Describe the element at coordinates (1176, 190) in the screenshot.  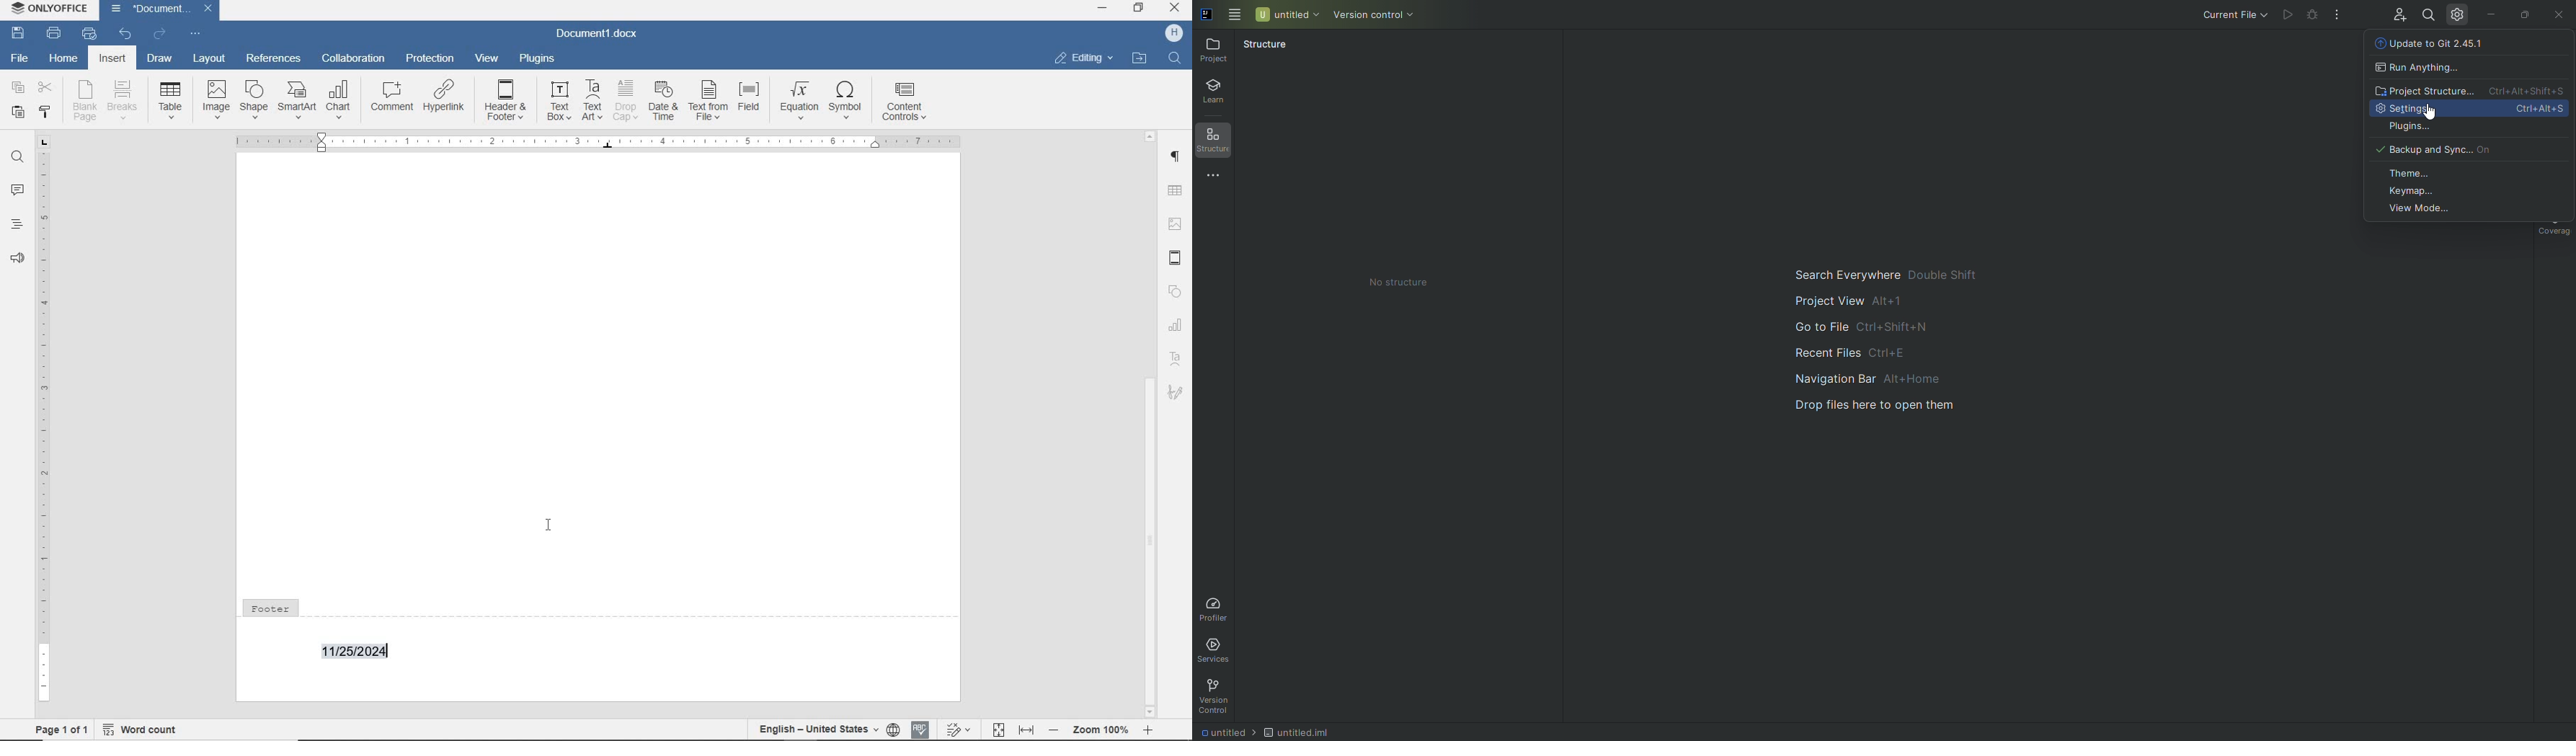
I see `table` at that location.